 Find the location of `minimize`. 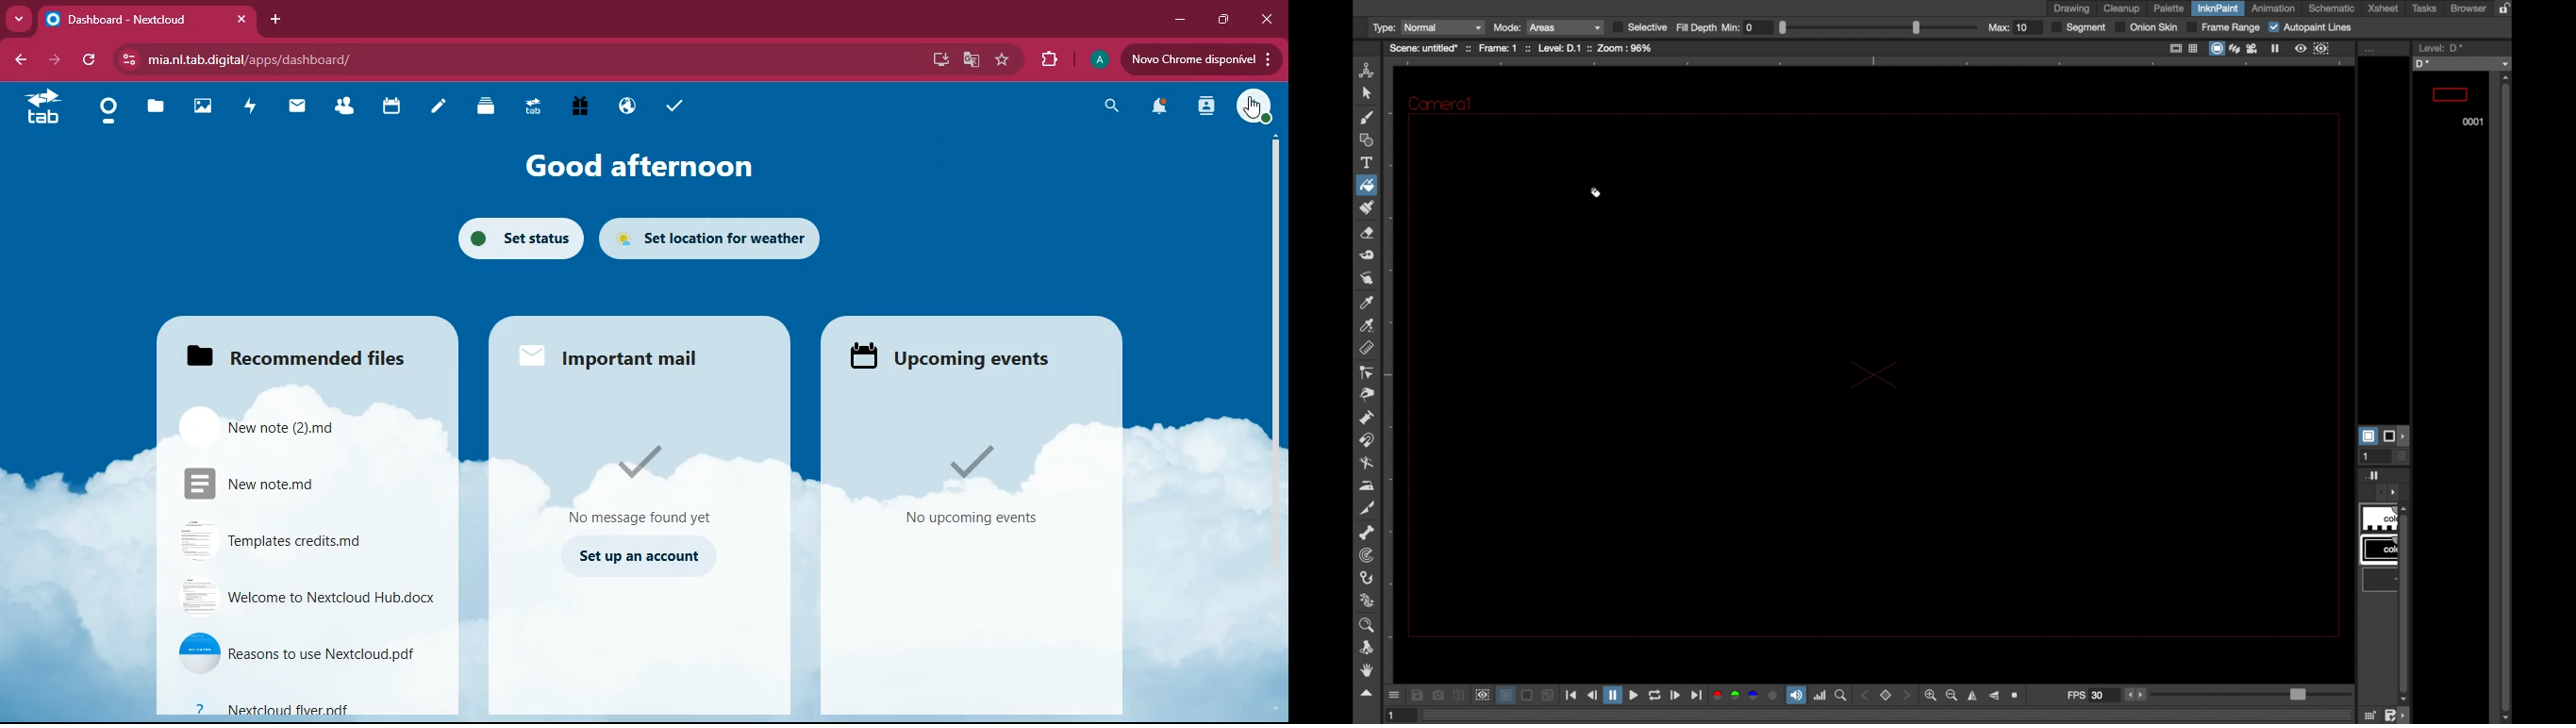

minimize is located at coordinates (1185, 21).